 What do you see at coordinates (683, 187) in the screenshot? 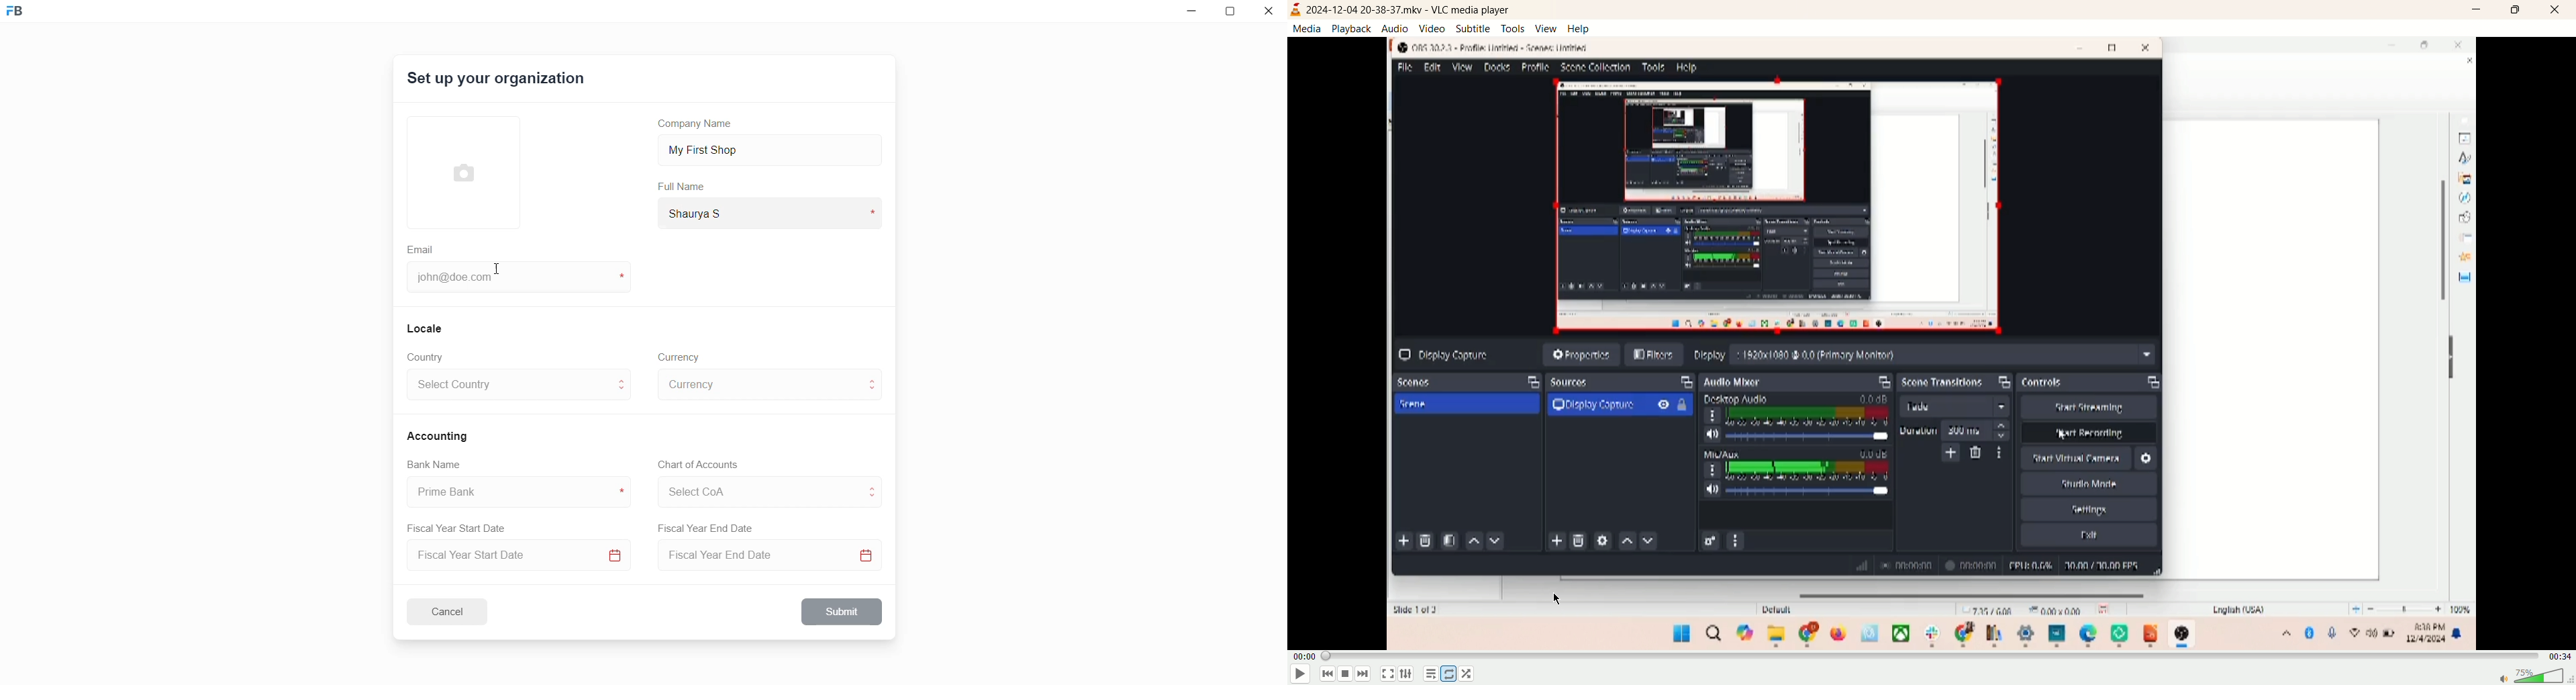
I see `Full Name` at bounding box center [683, 187].